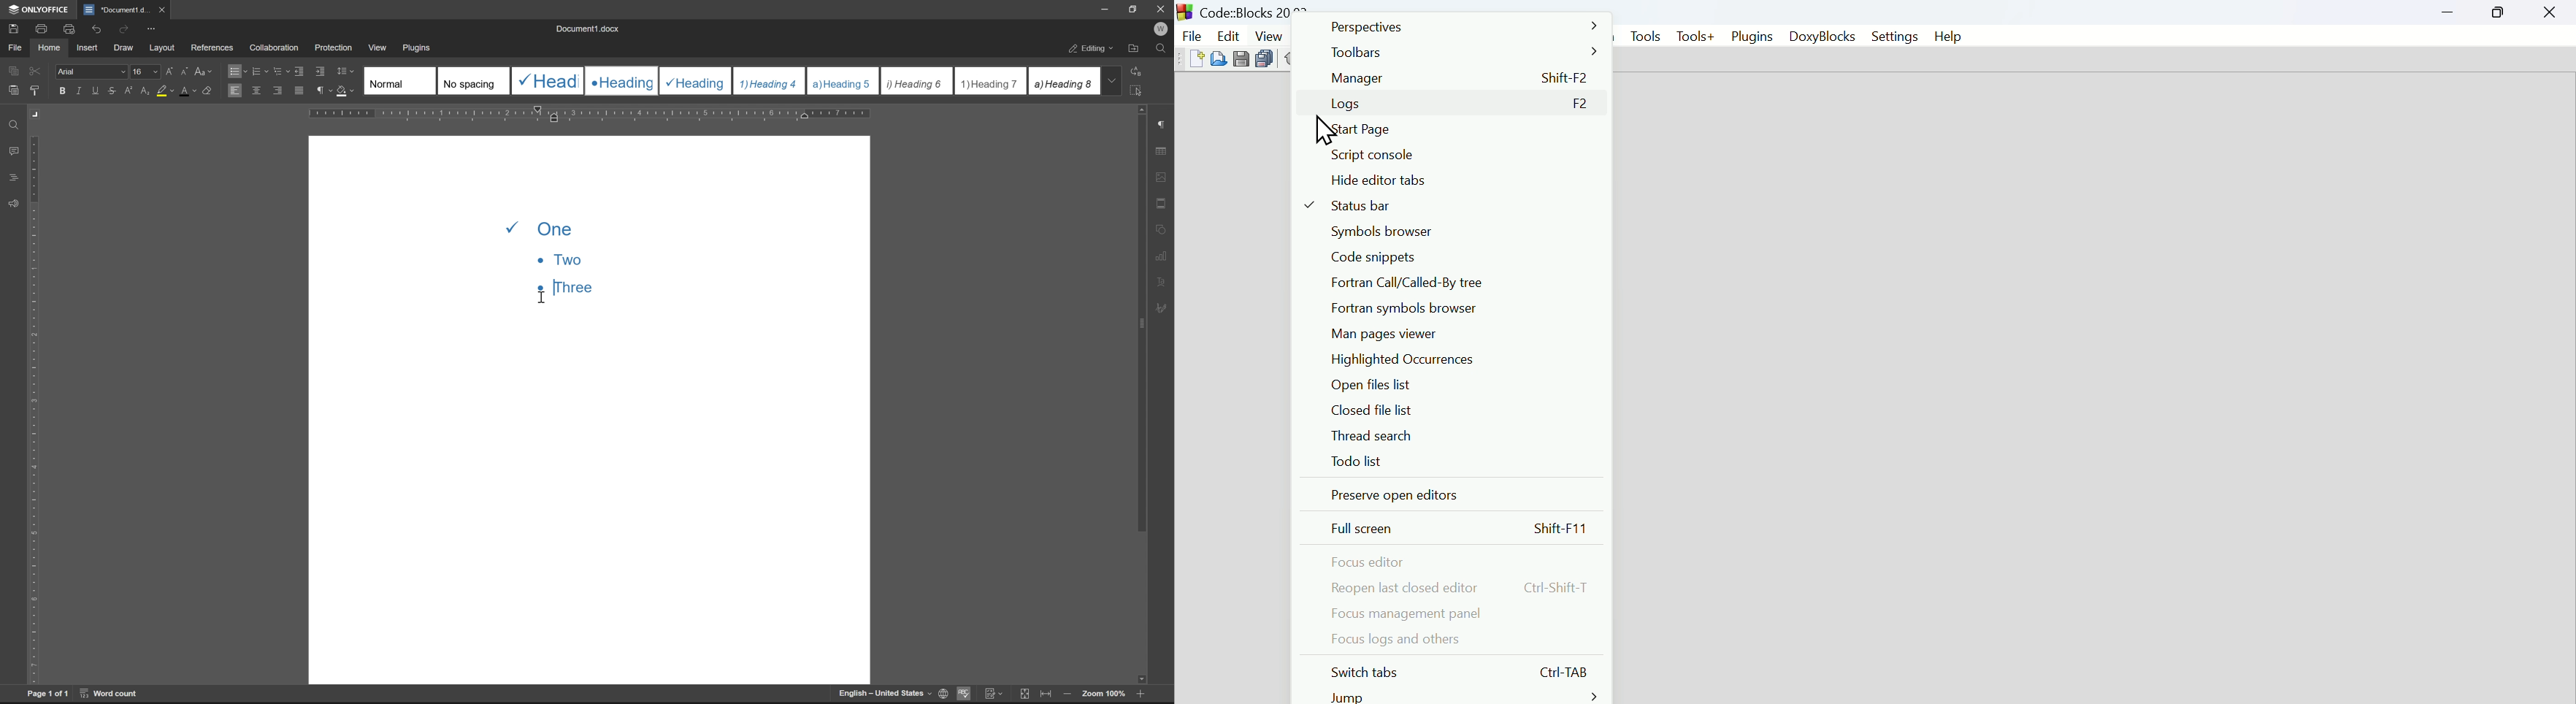 The height and width of the screenshot is (728, 2576). I want to click on italic, so click(80, 90).